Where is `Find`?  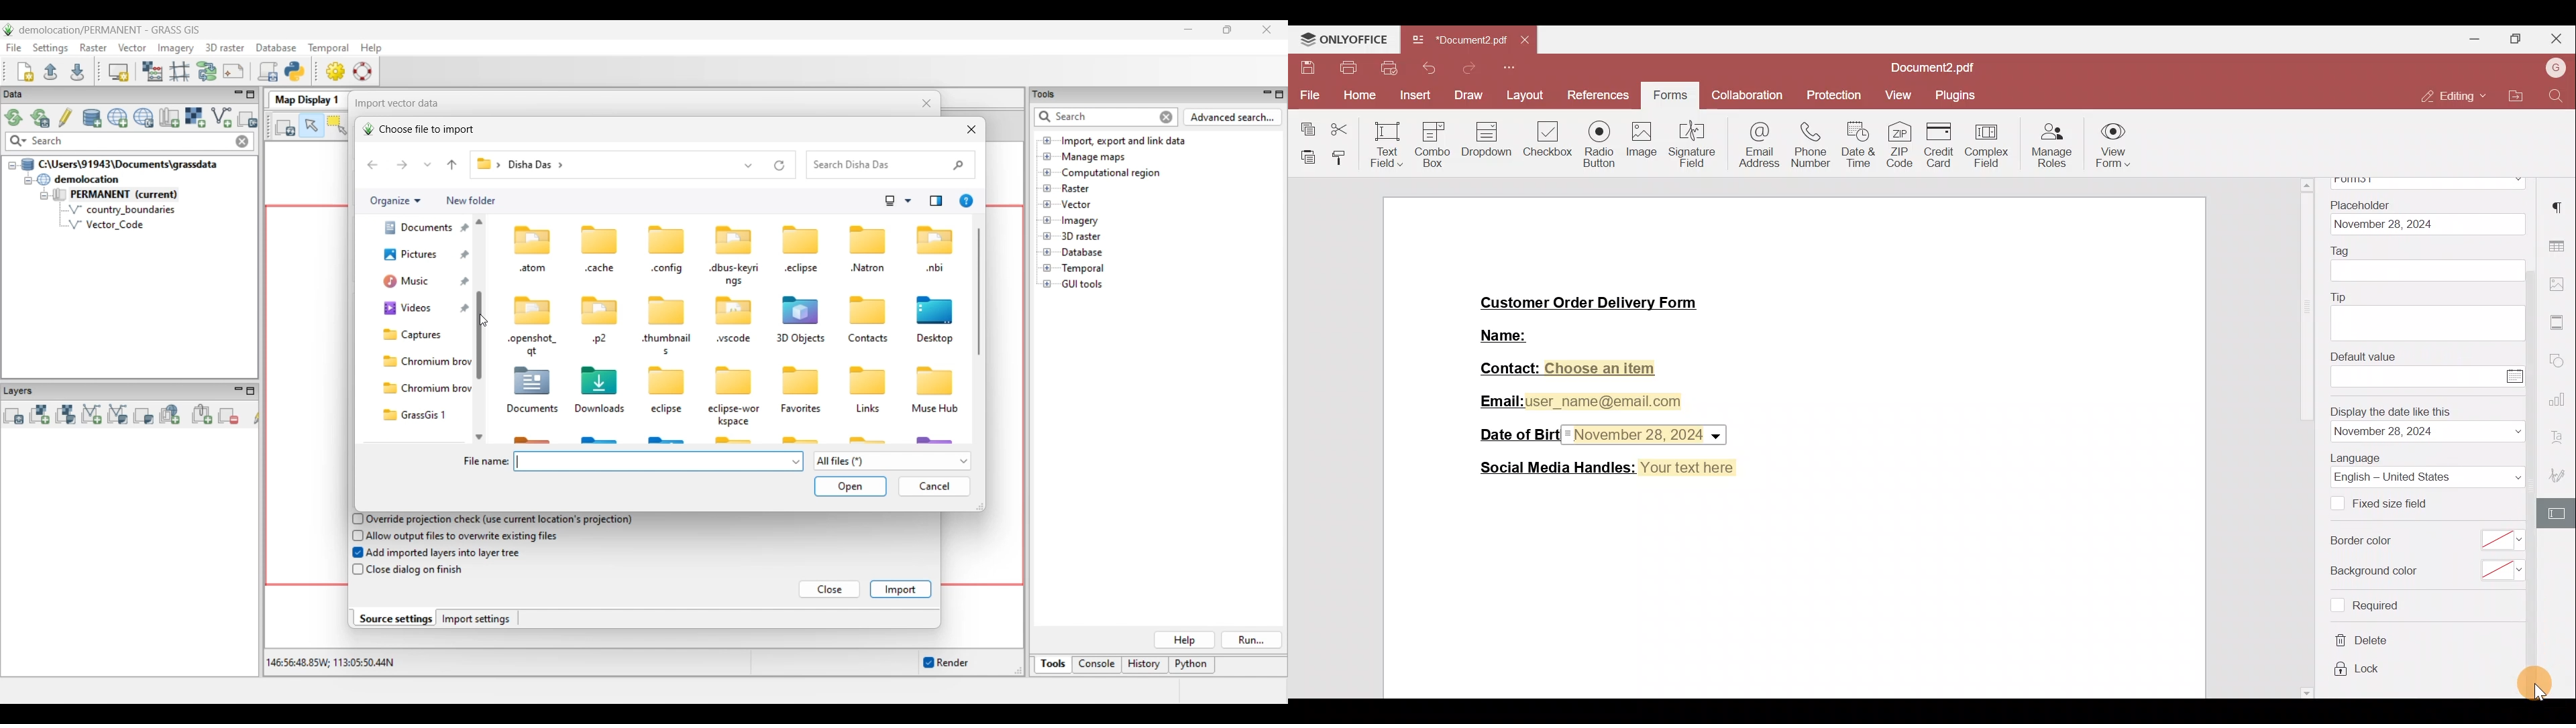
Find is located at coordinates (2557, 95).